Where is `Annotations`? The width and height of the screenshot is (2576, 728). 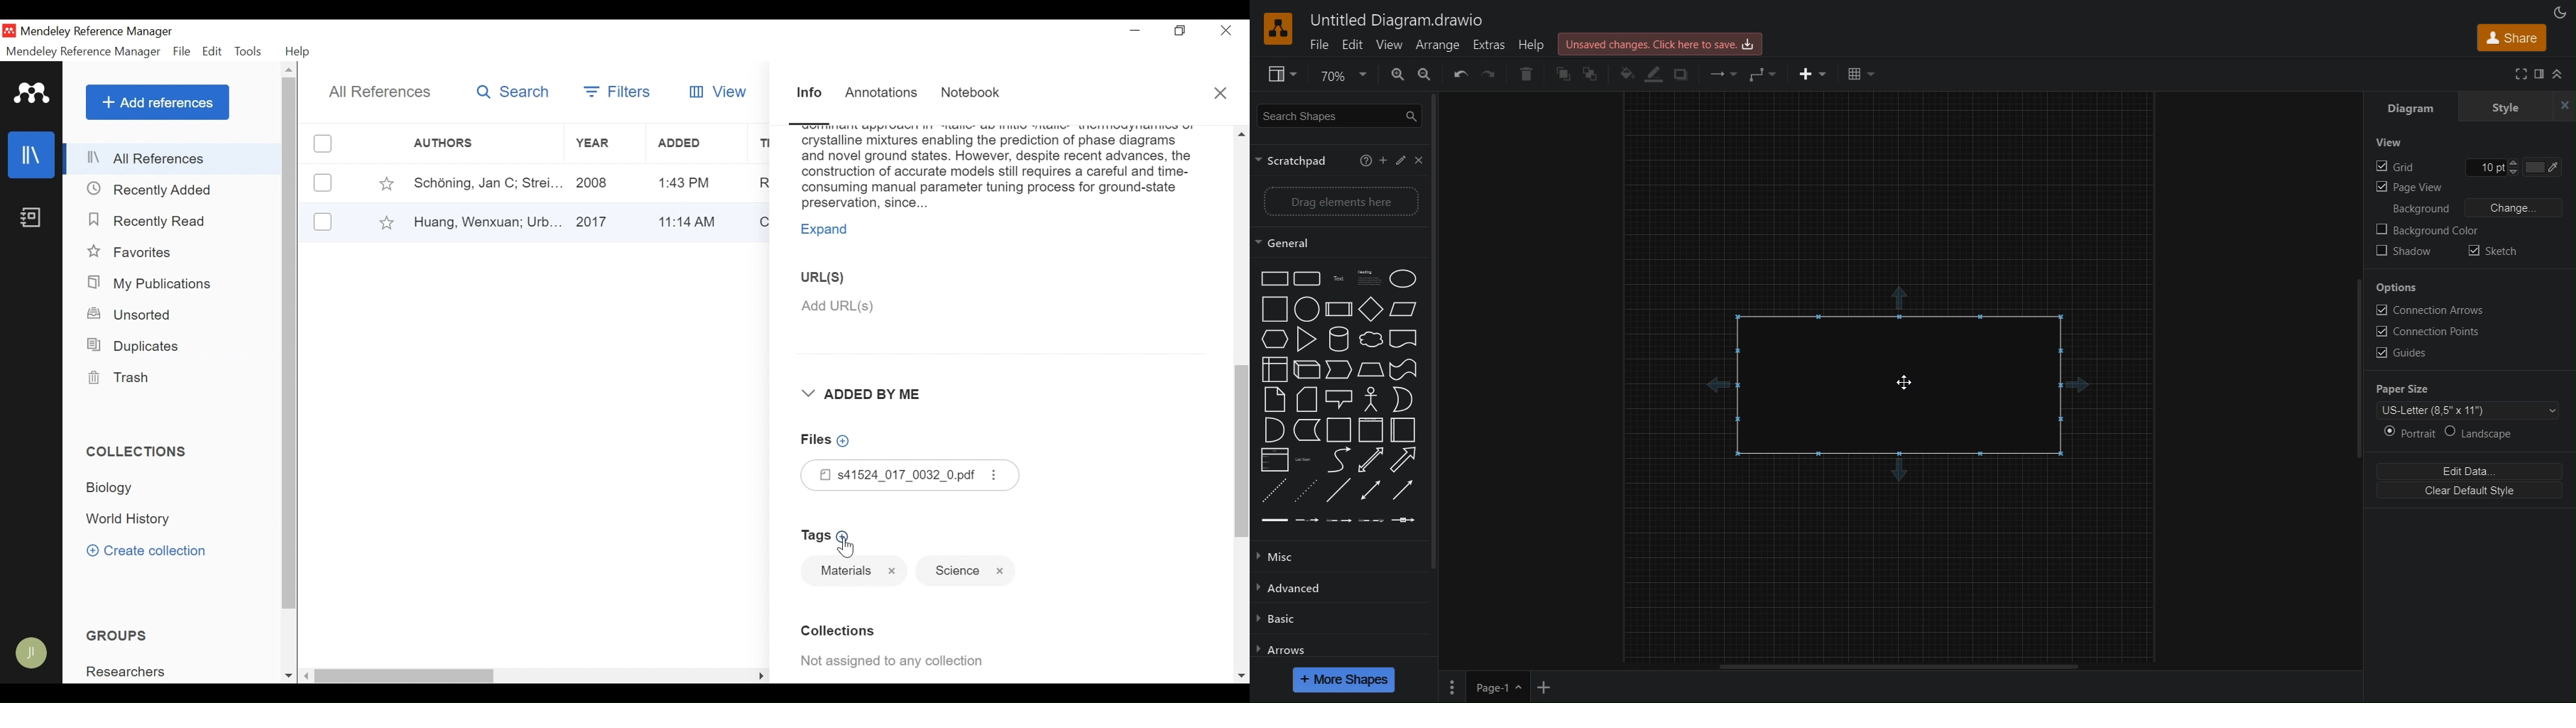 Annotations is located at coordinates (882, 94).